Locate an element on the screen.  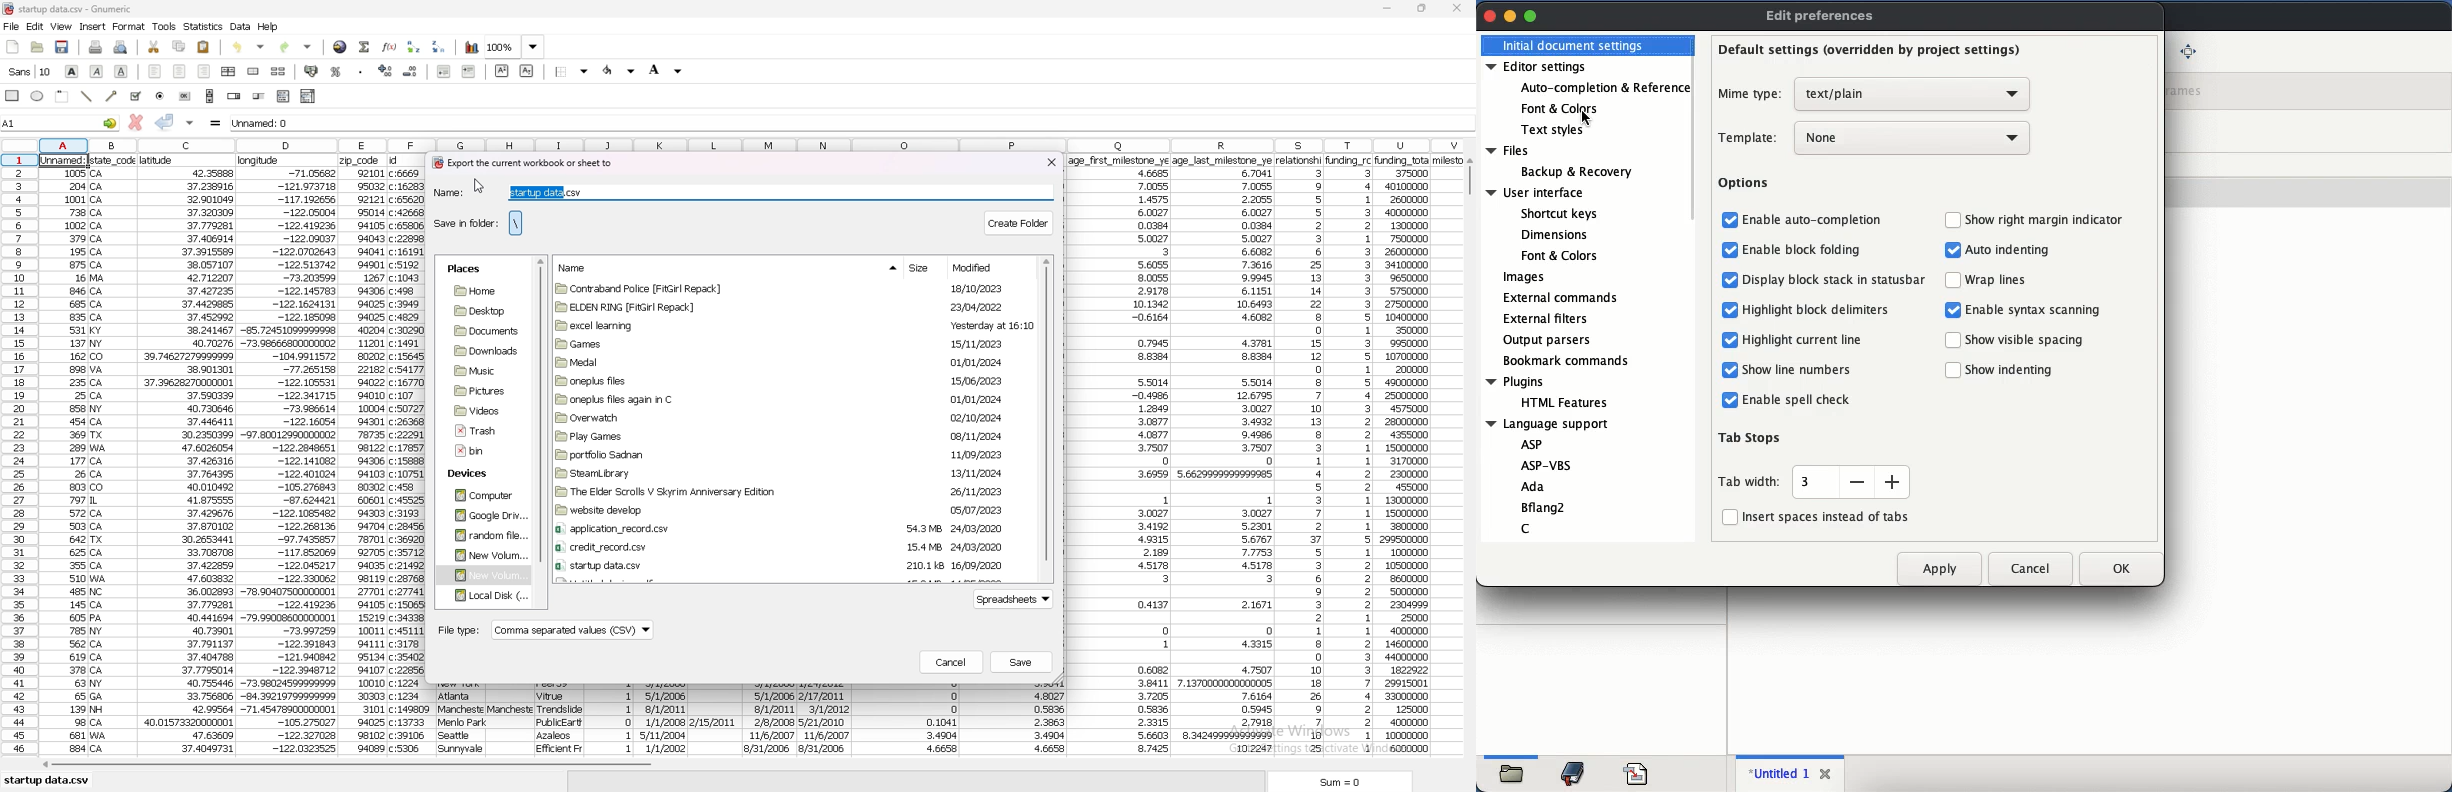
Startup data.csv is located at coordinates (49, 780).